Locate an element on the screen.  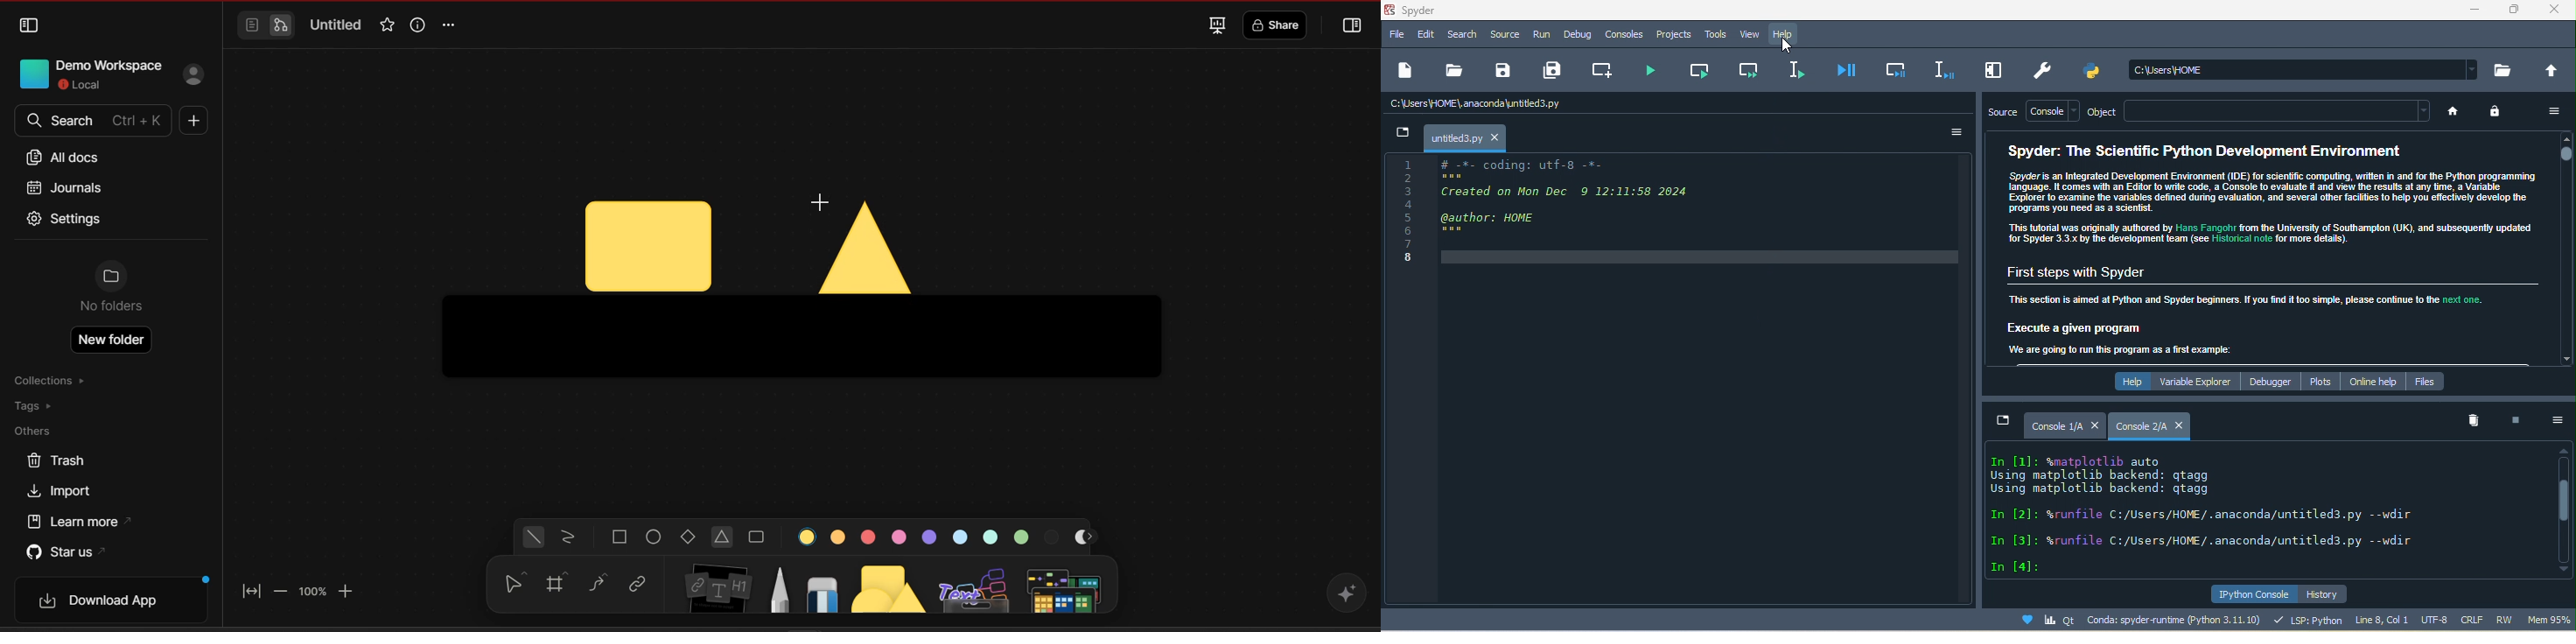
crlf is located at coordinates (2474, 619).